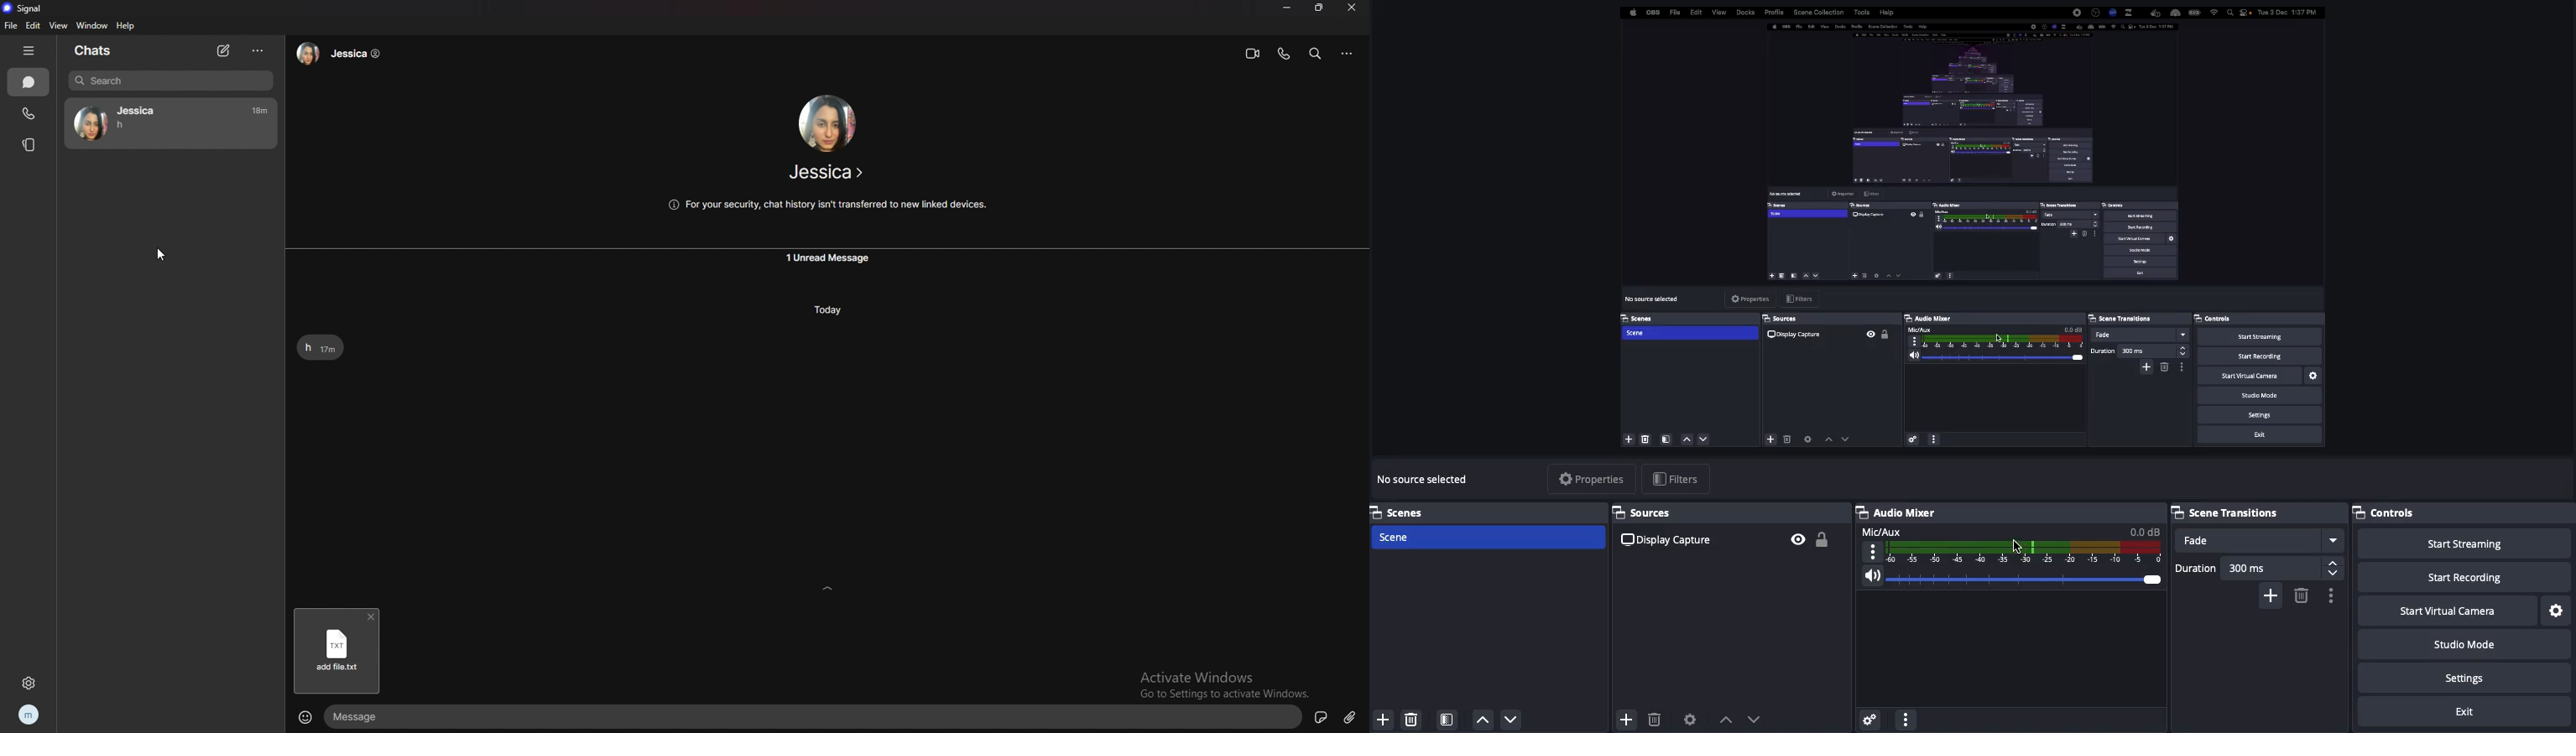 The width and height of the screenshot is (2576, 756). I want to click on For your security, chat history isn't transferred to new linked devices., so click(826, 205).